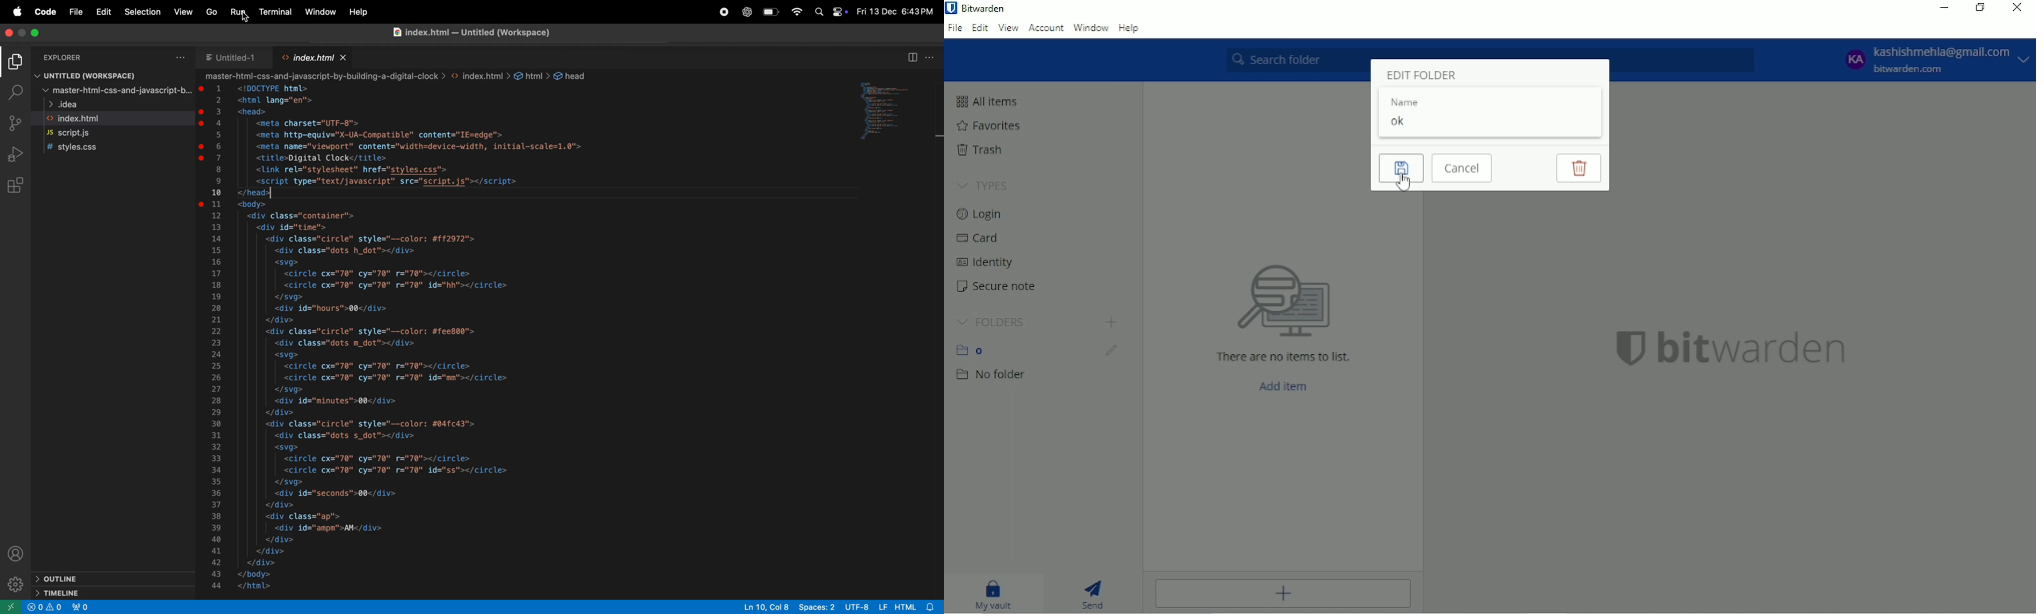 Image resolution: width=2044 pixels, height=616 pixels. Describe the element at coordinates (1407, 102) in the screenshot. I see `Name` at that location.